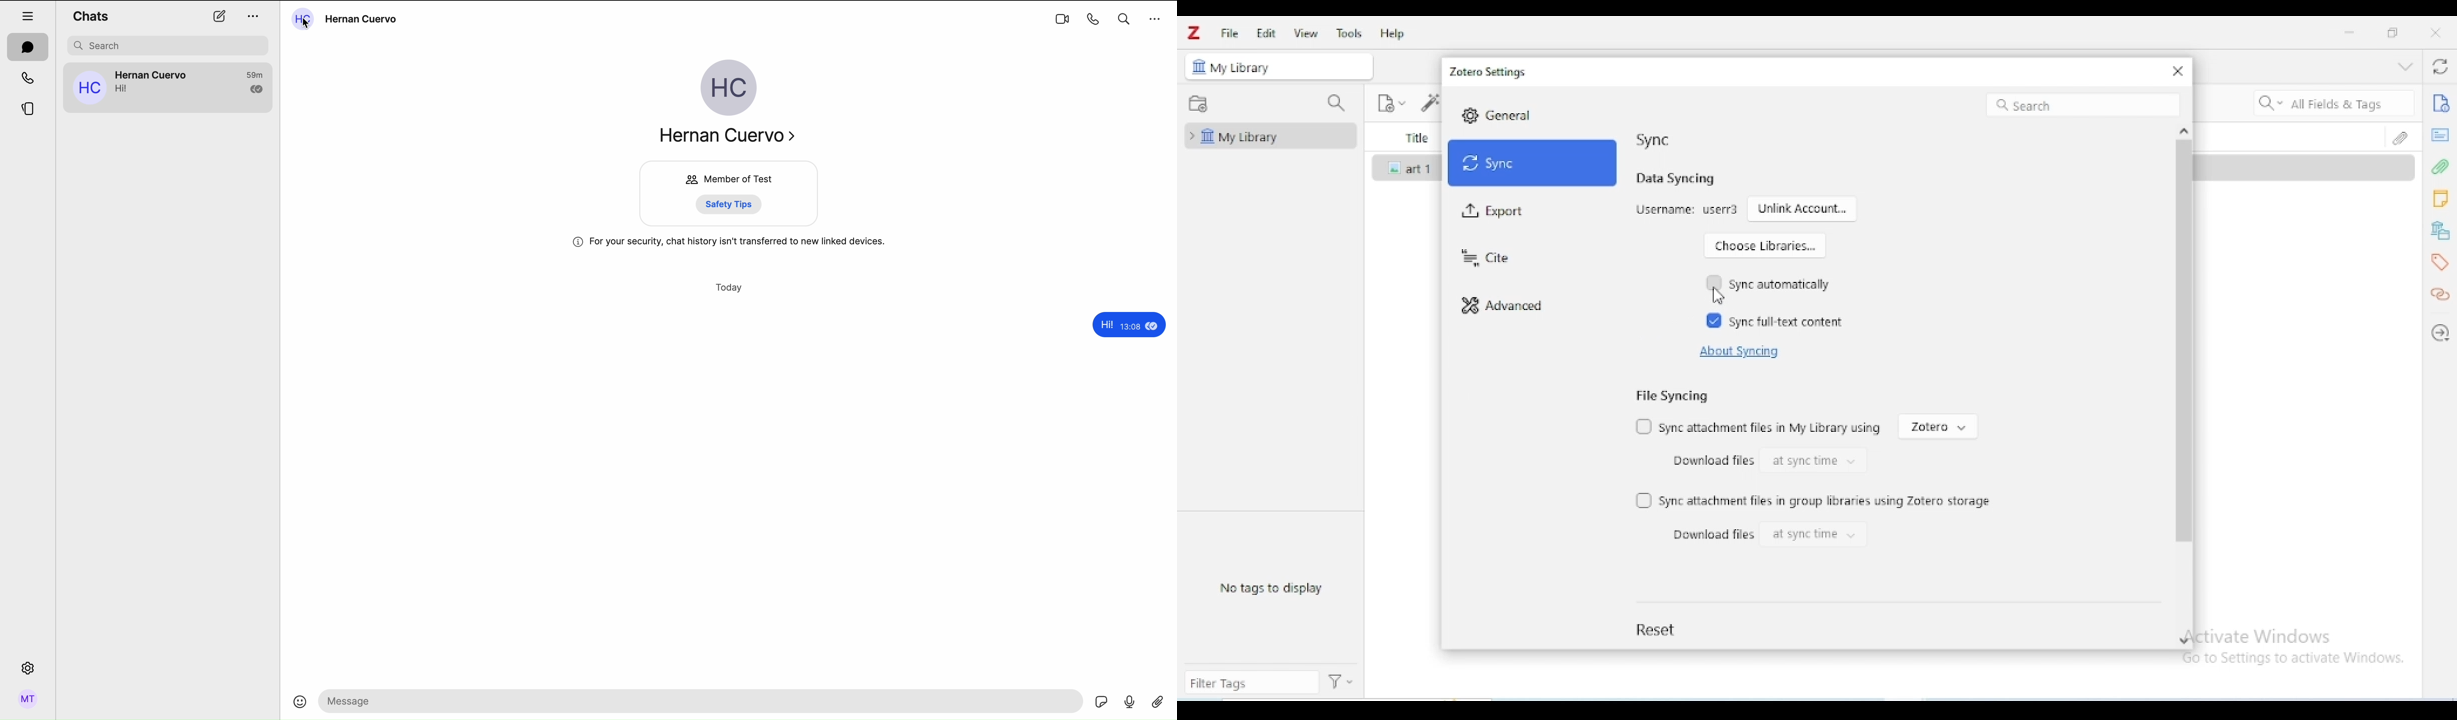 This screenshot has height=728, width=2464. I want to click on locate, so click(2441, 333).